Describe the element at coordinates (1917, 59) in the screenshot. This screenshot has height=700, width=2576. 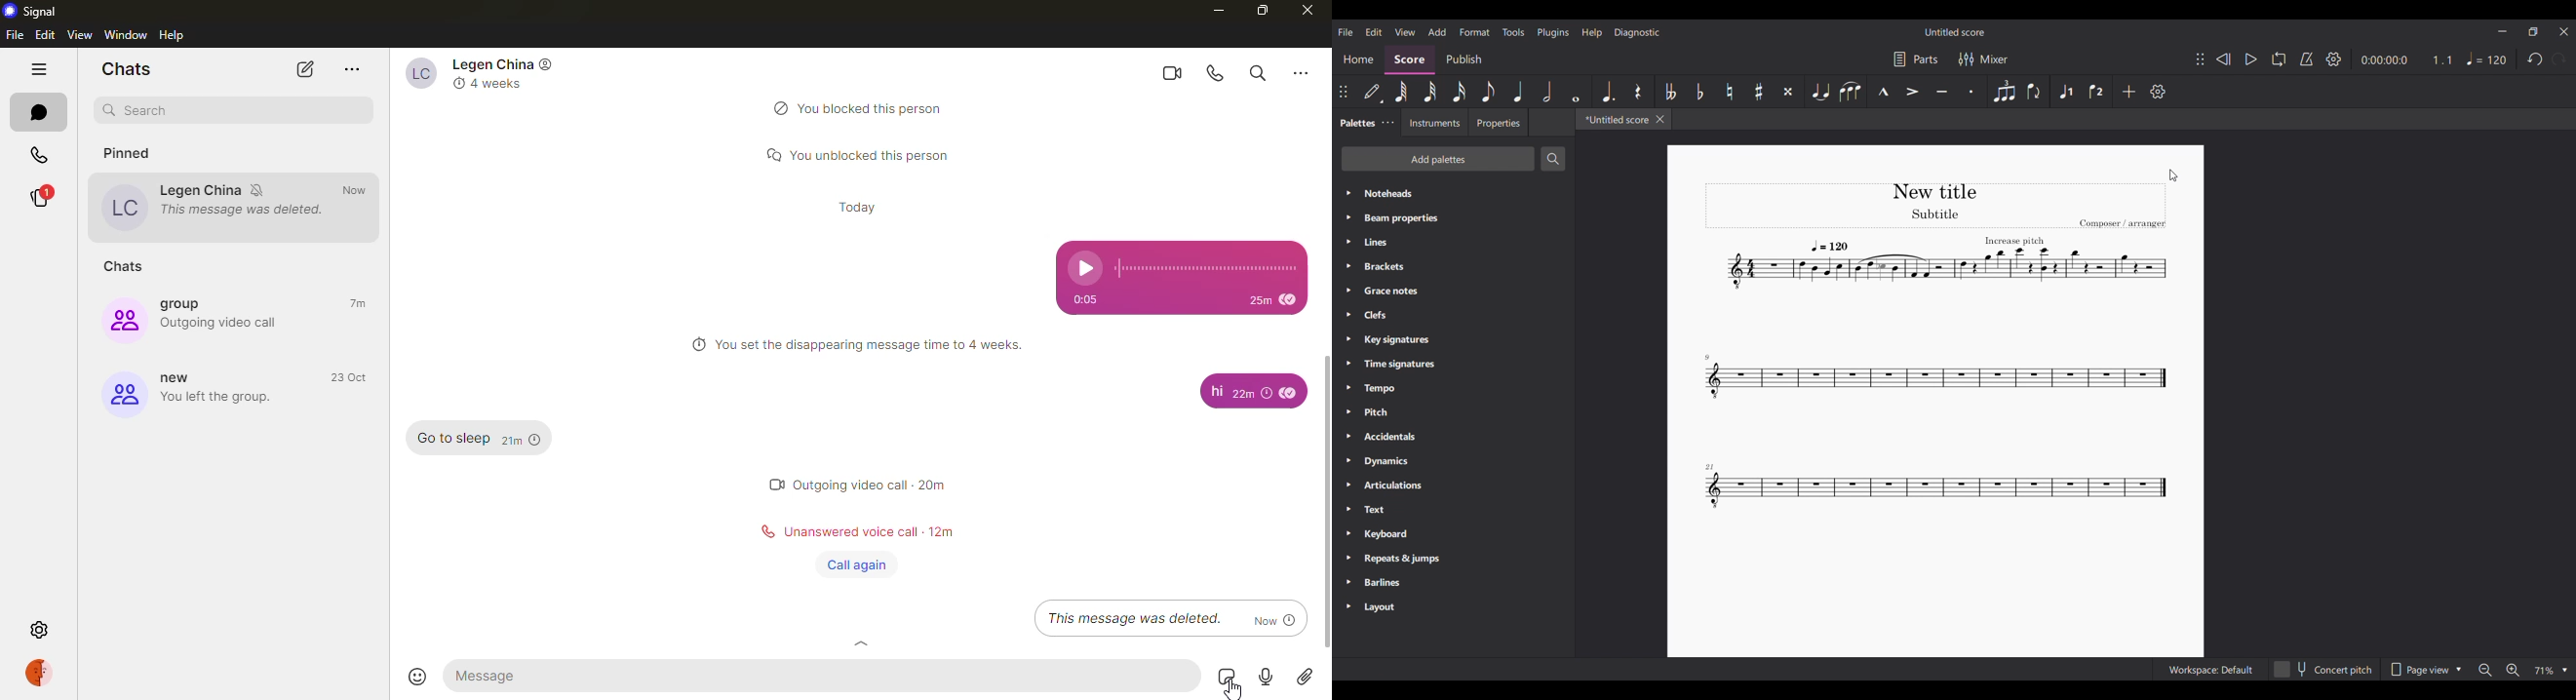
I see `Parts settings` at that location.